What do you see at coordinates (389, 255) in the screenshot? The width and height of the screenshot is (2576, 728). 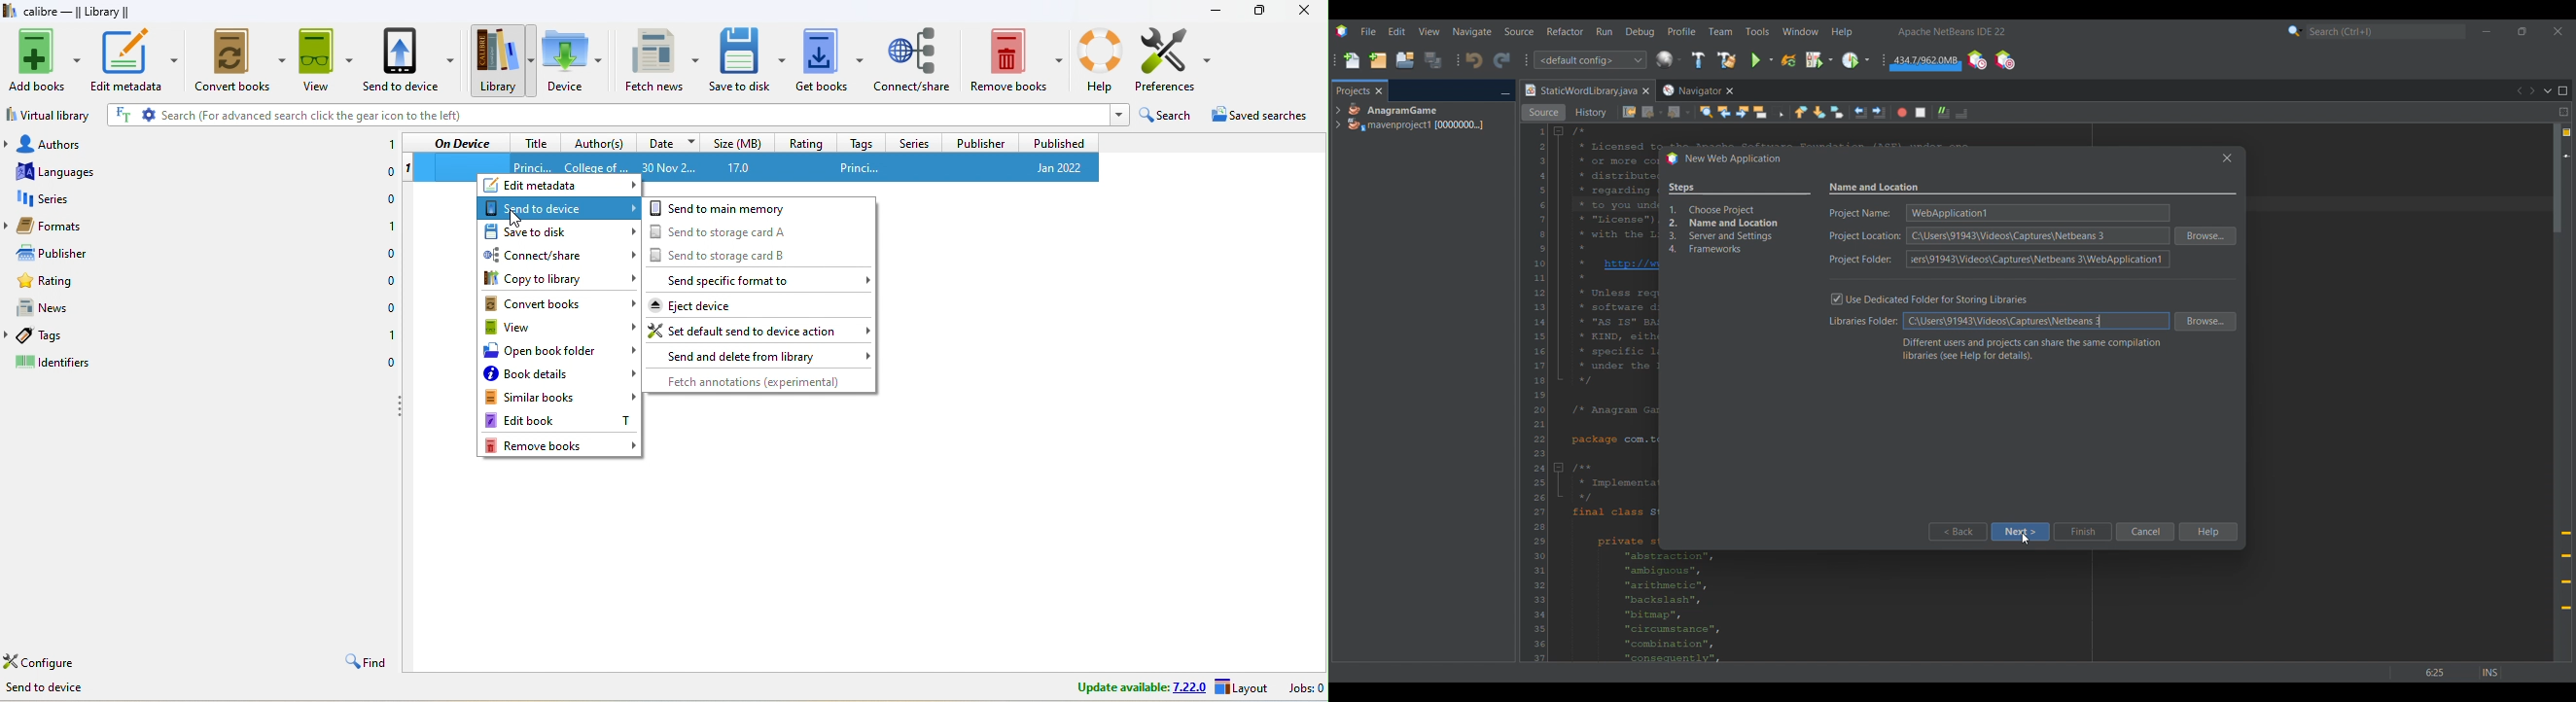 I see `0` at bounding box center [389, 255].